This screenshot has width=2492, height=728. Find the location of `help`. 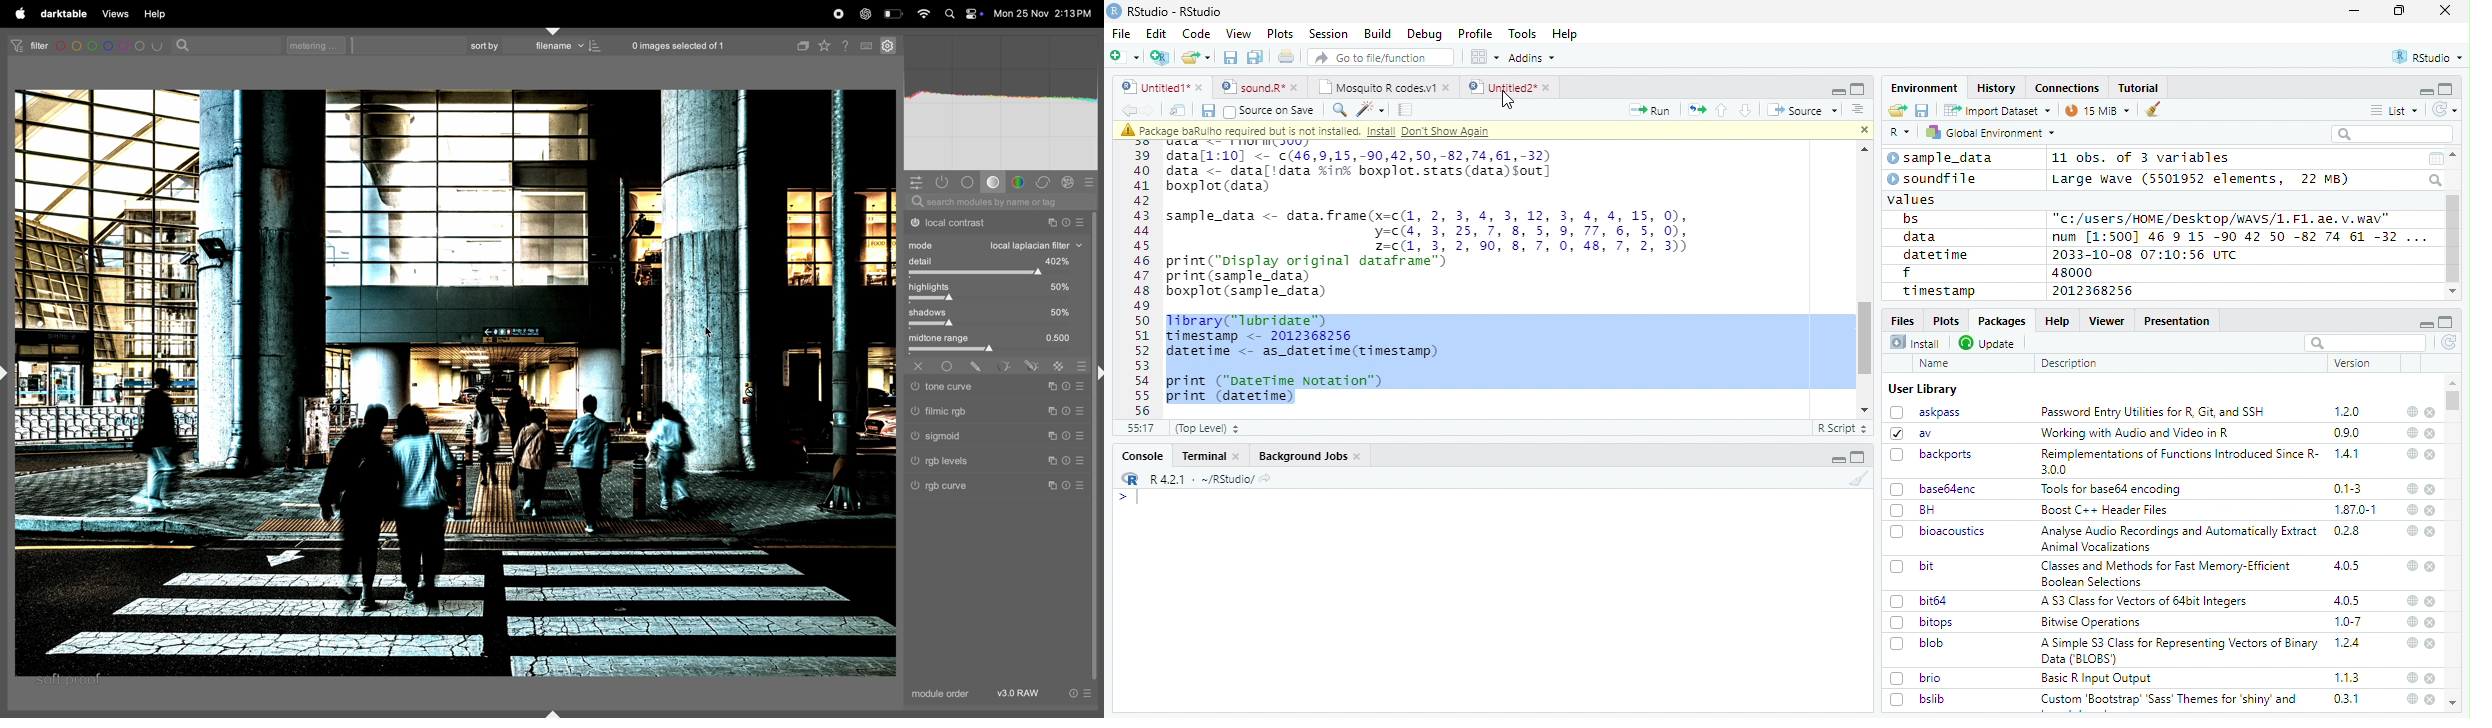

help is located at coordinates (2411, 453).